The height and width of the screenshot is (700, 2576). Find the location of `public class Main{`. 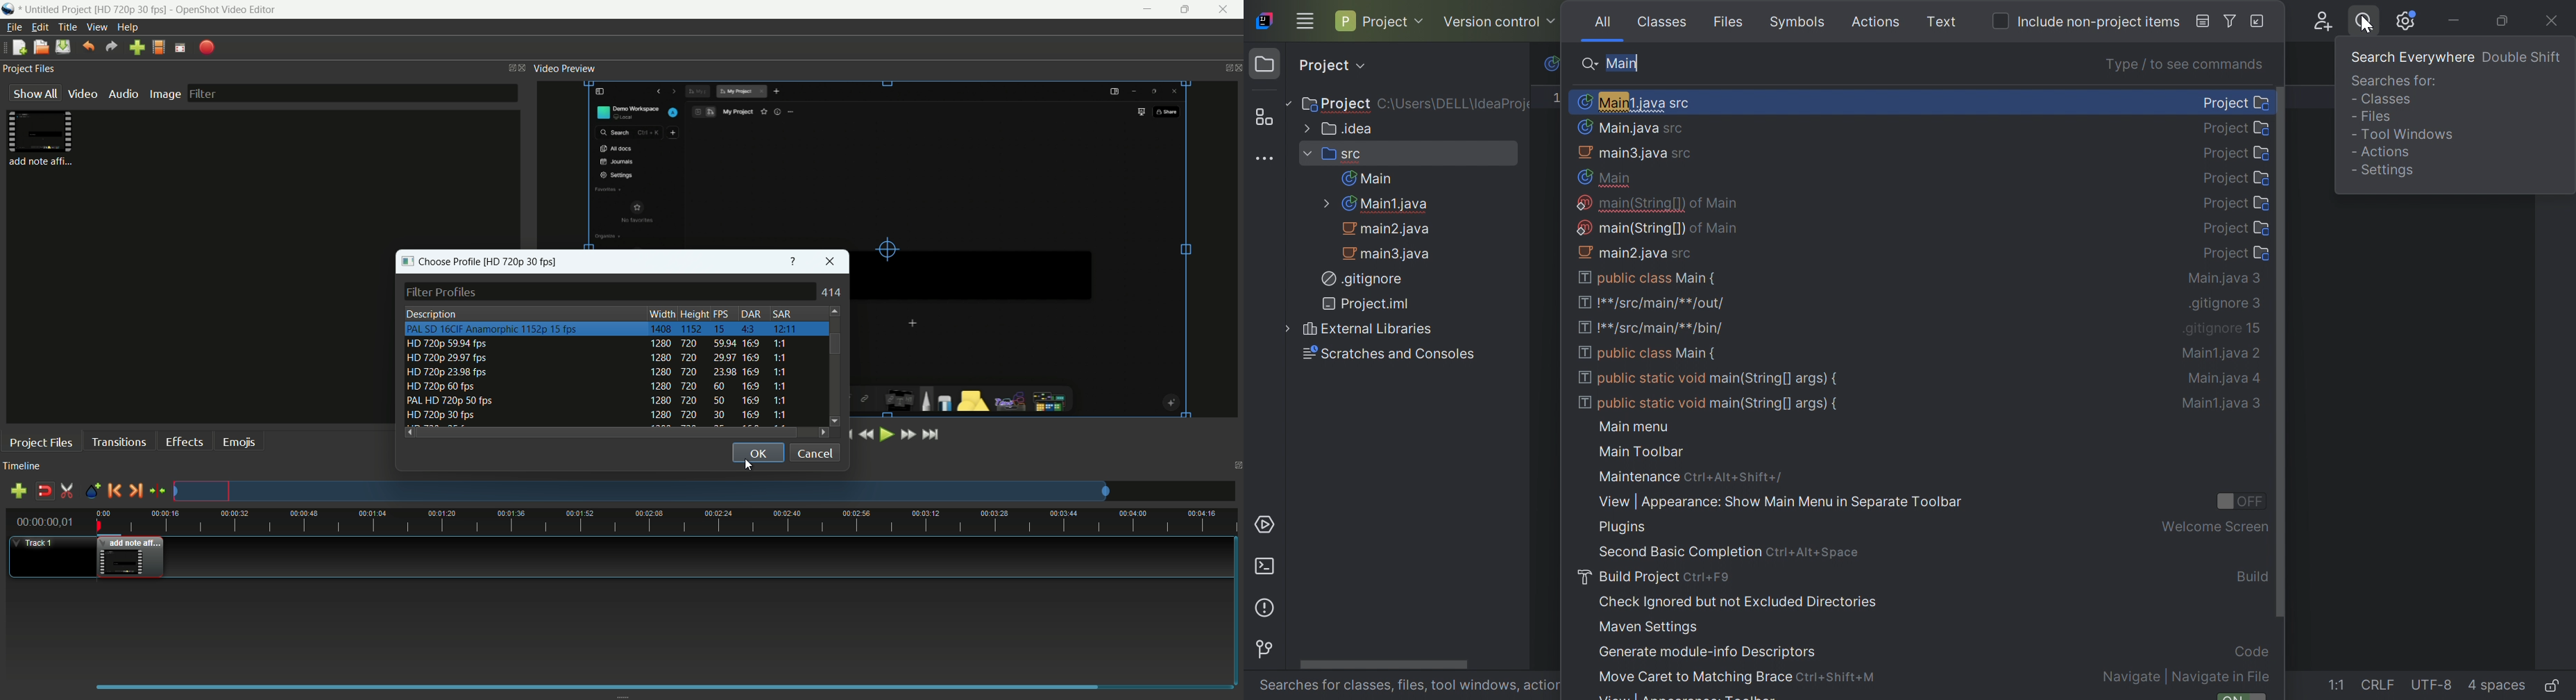

public class Main{ is located at coordinates (1647, 356).